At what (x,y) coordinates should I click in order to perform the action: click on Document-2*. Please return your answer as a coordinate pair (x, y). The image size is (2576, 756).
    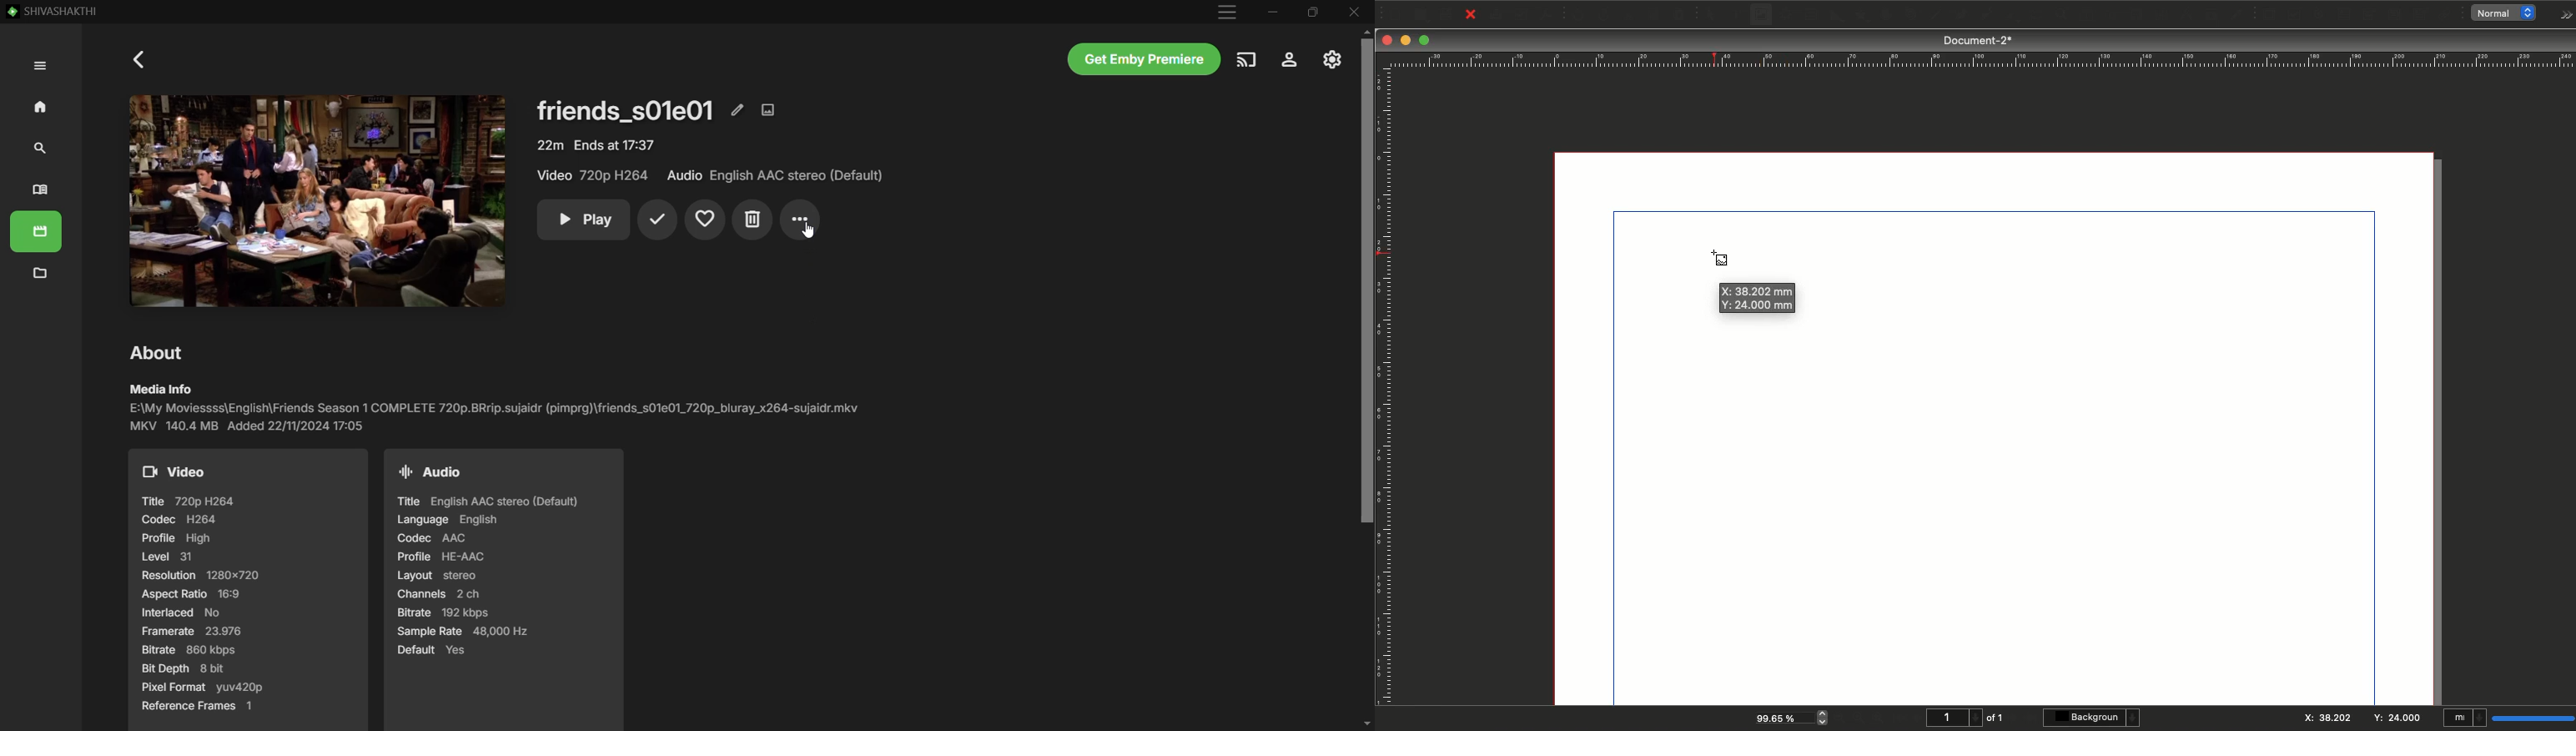
    Looking at the image, I should click on (1980, 40).